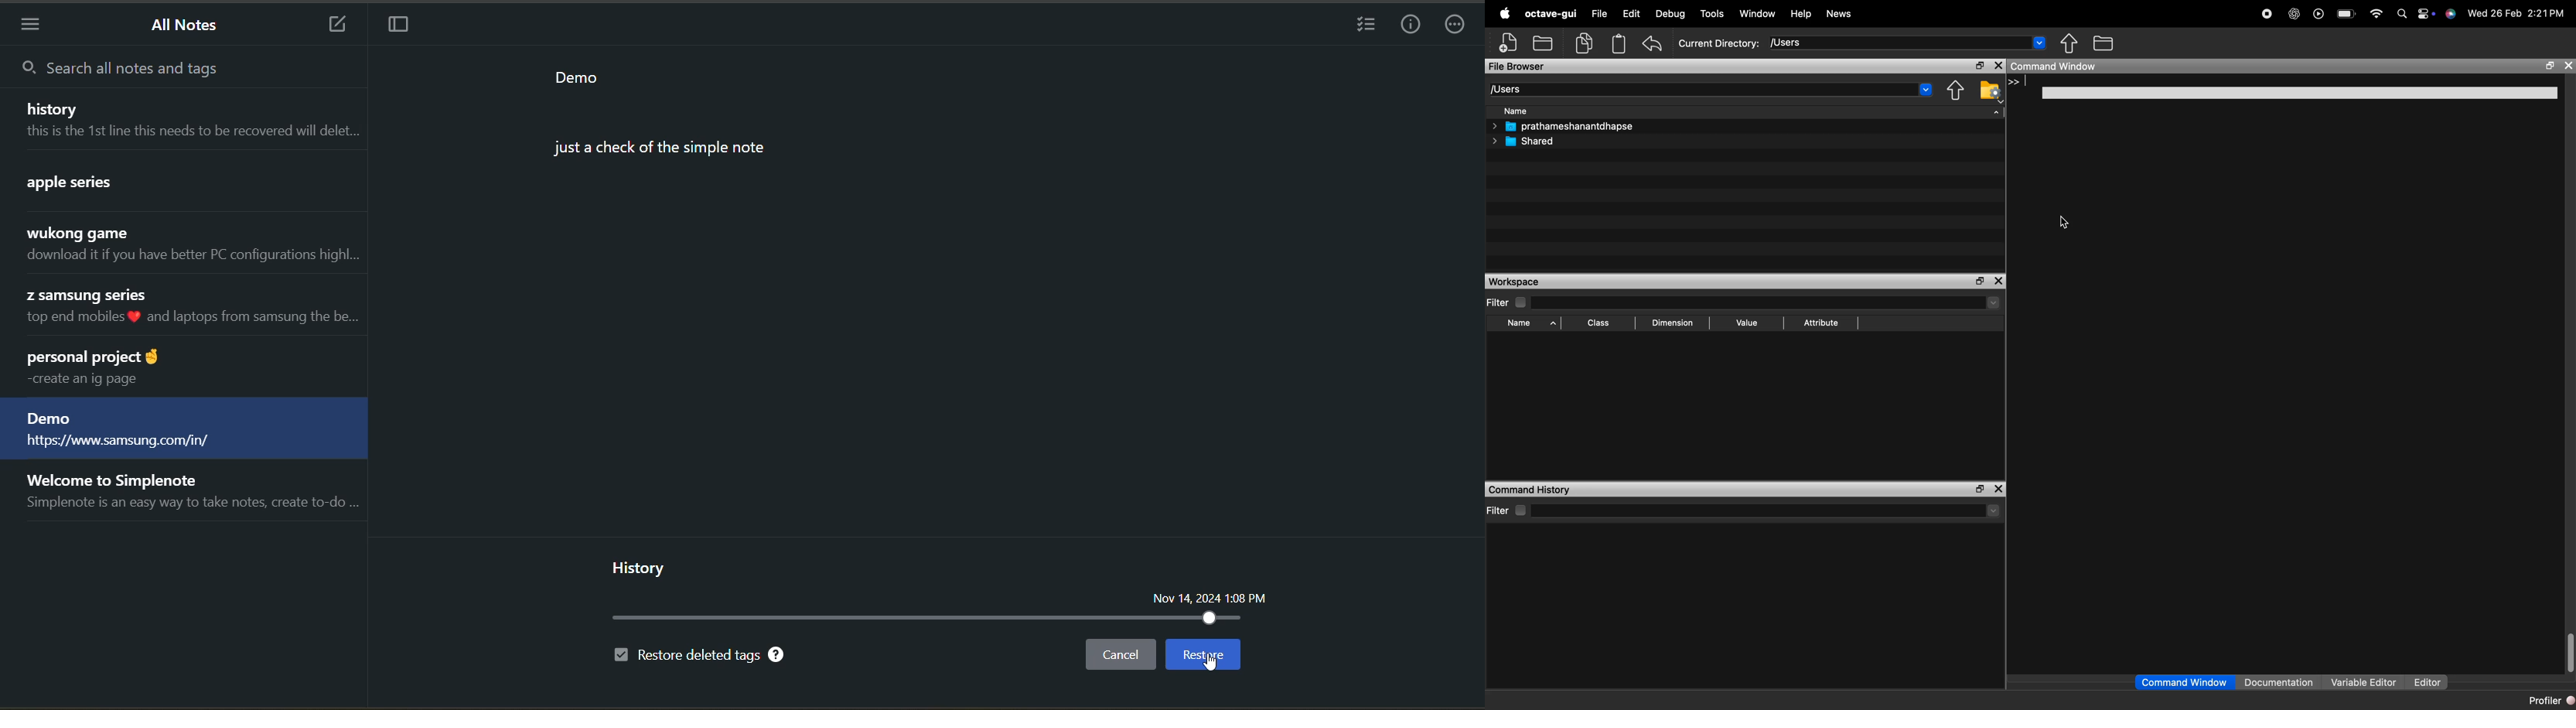 The width and height of the screenshot is (2576, 728). I want to click on >> |, so click(2021, 82).